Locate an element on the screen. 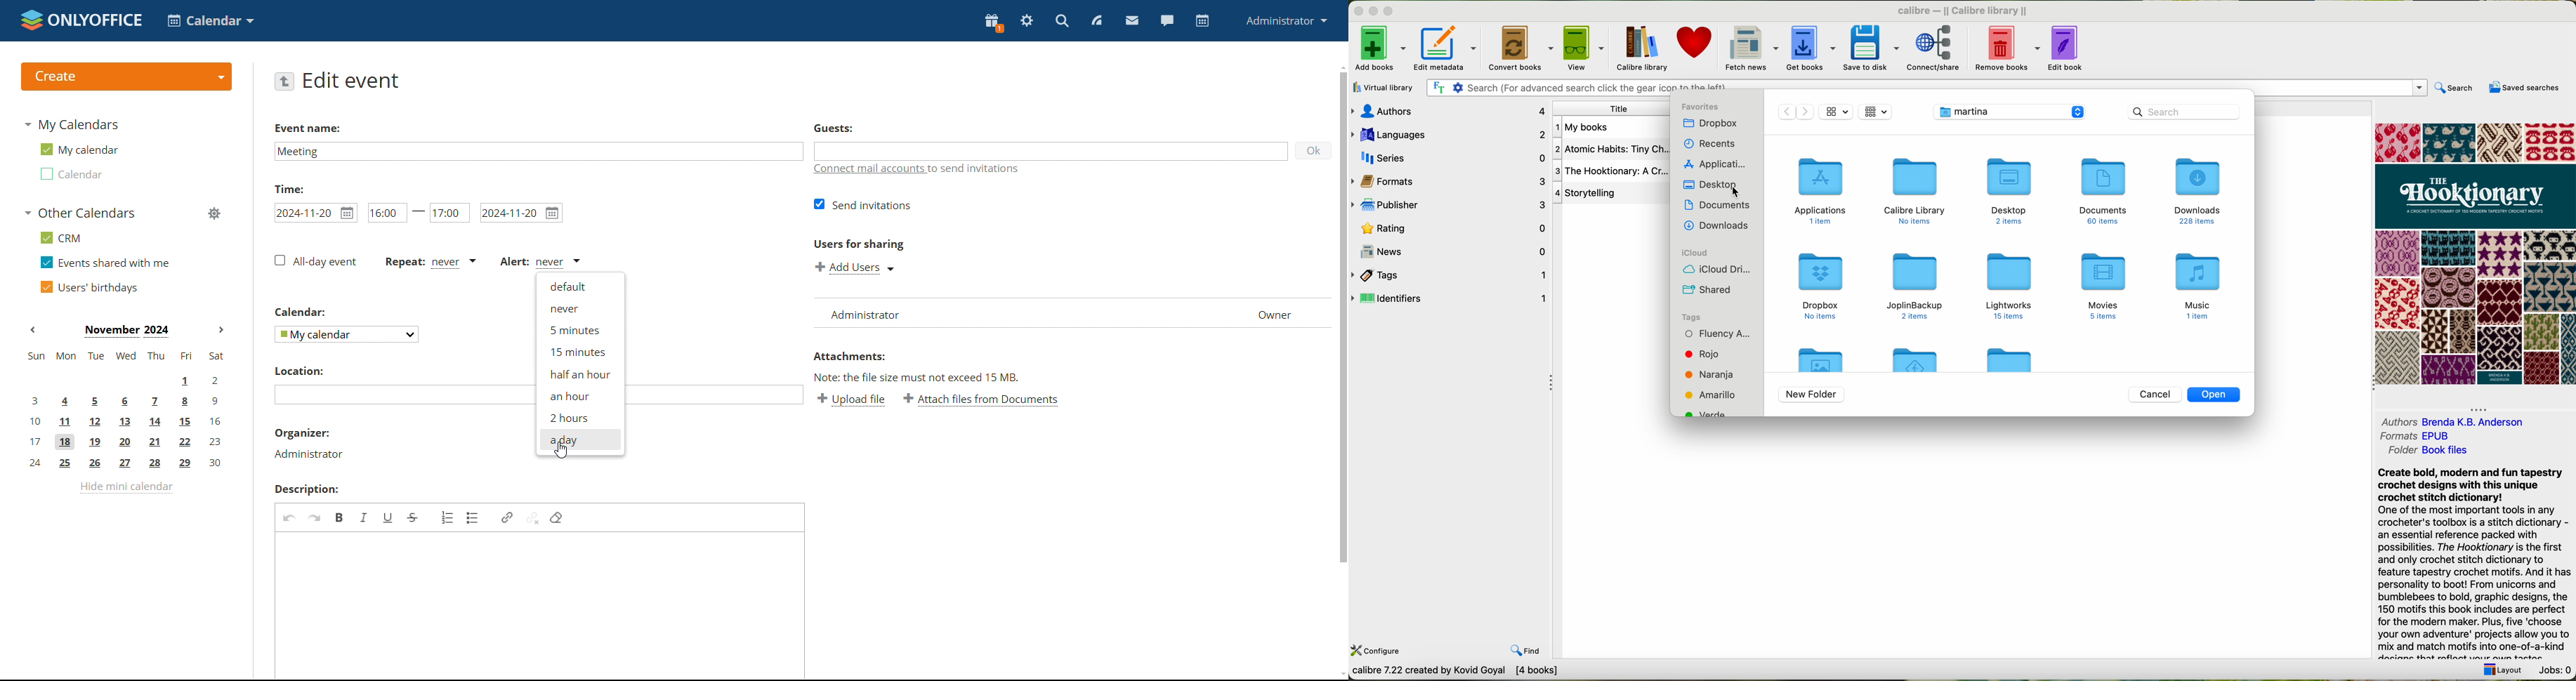  end date is located at coordinates (521, 213).